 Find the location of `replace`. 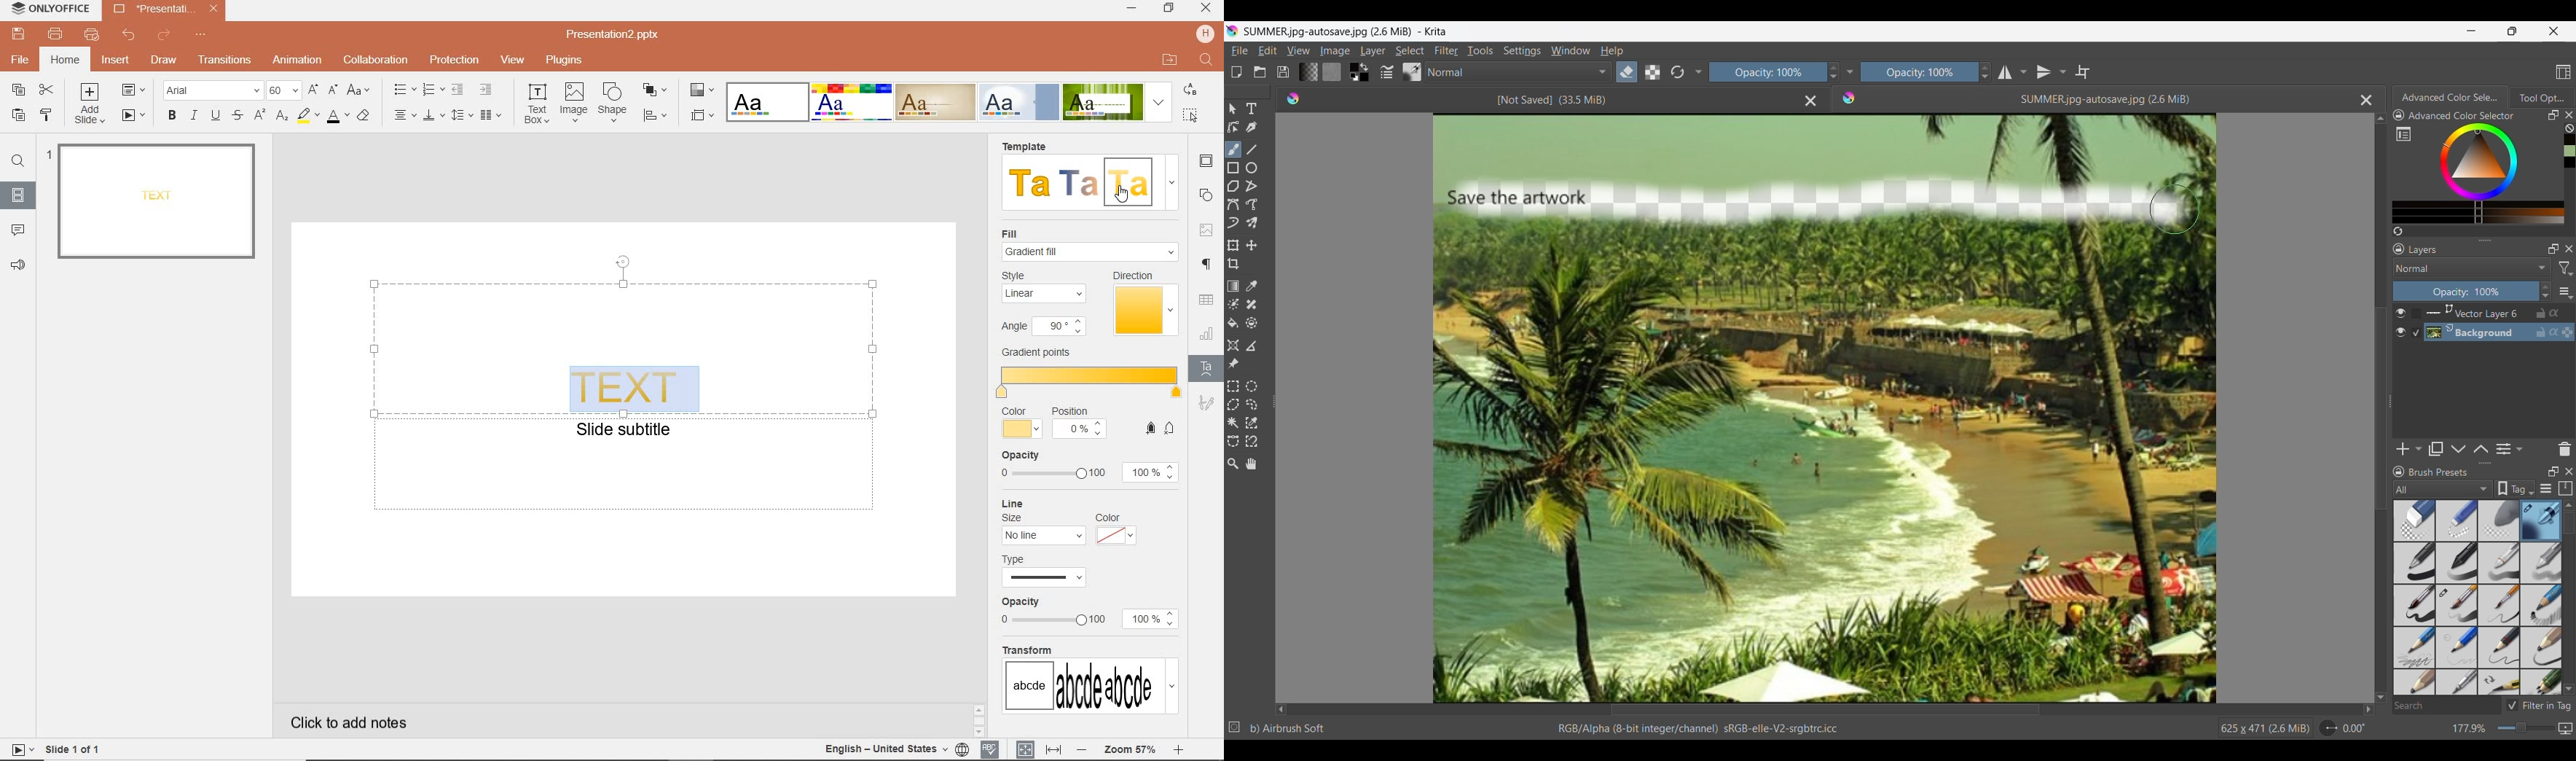

replace is located at coordinates (1192, 91).